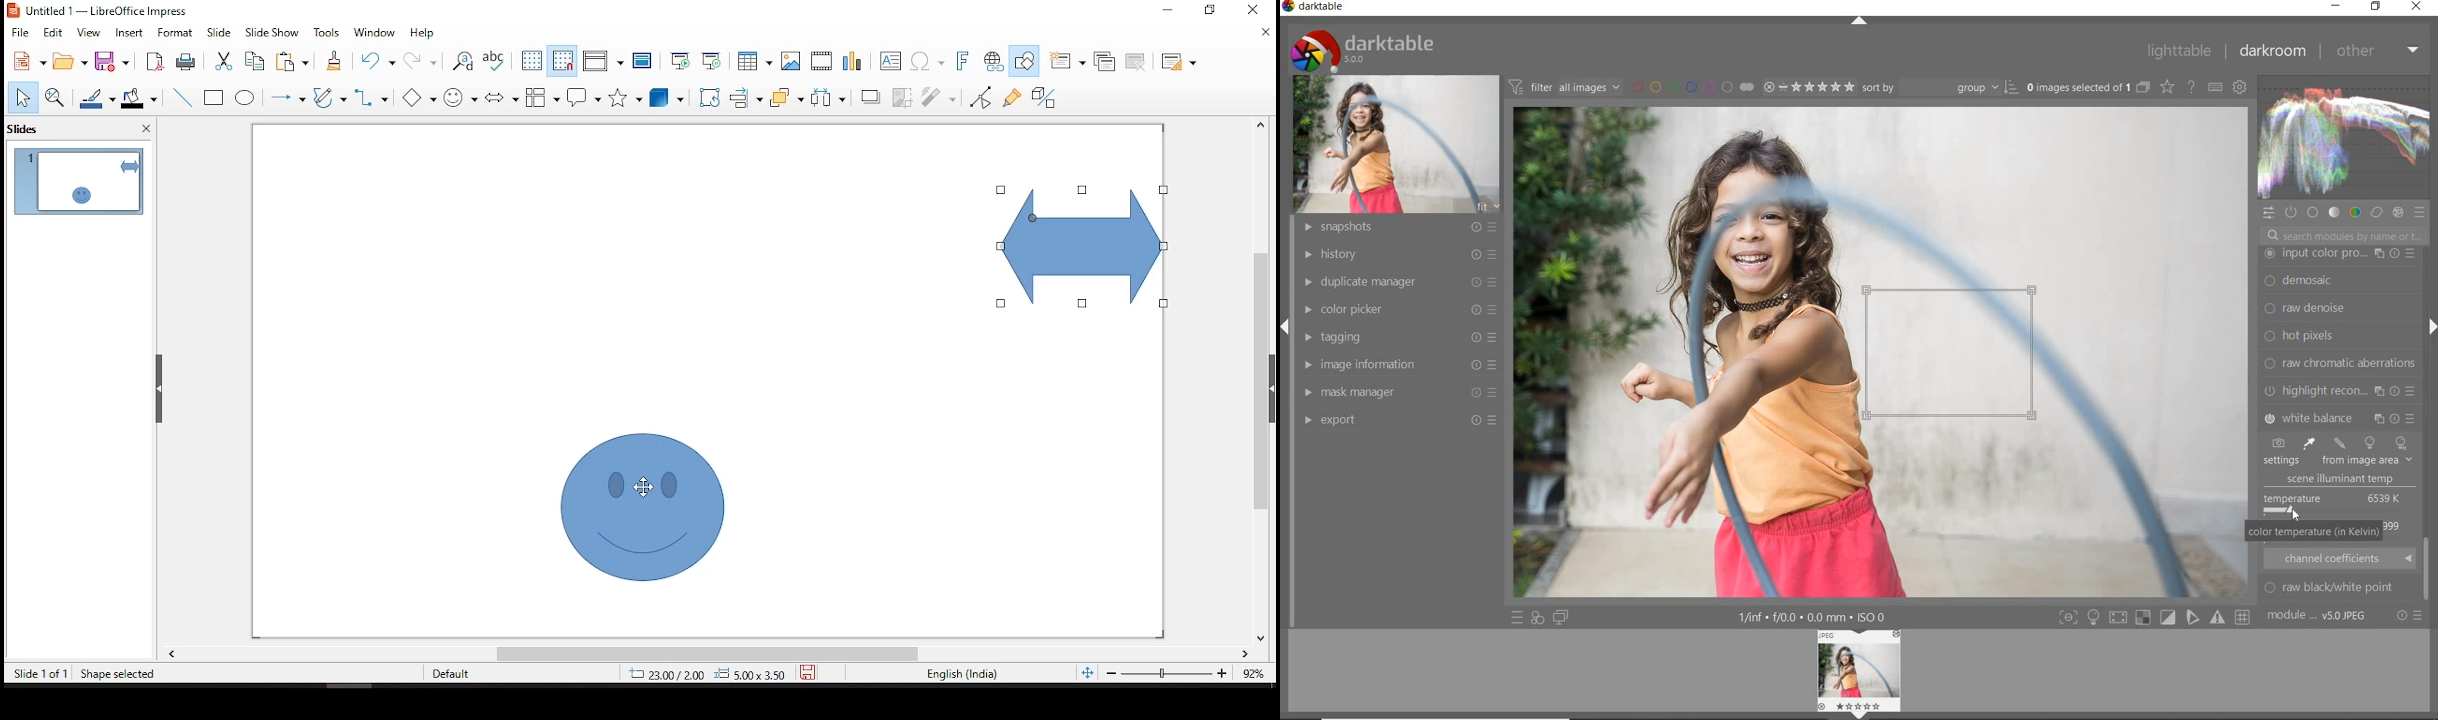 The width and height of the screenshot is (2464, 728). Describe the element at coordinates (2292, 213) in the screenshot. I see `show only active module` at that location.